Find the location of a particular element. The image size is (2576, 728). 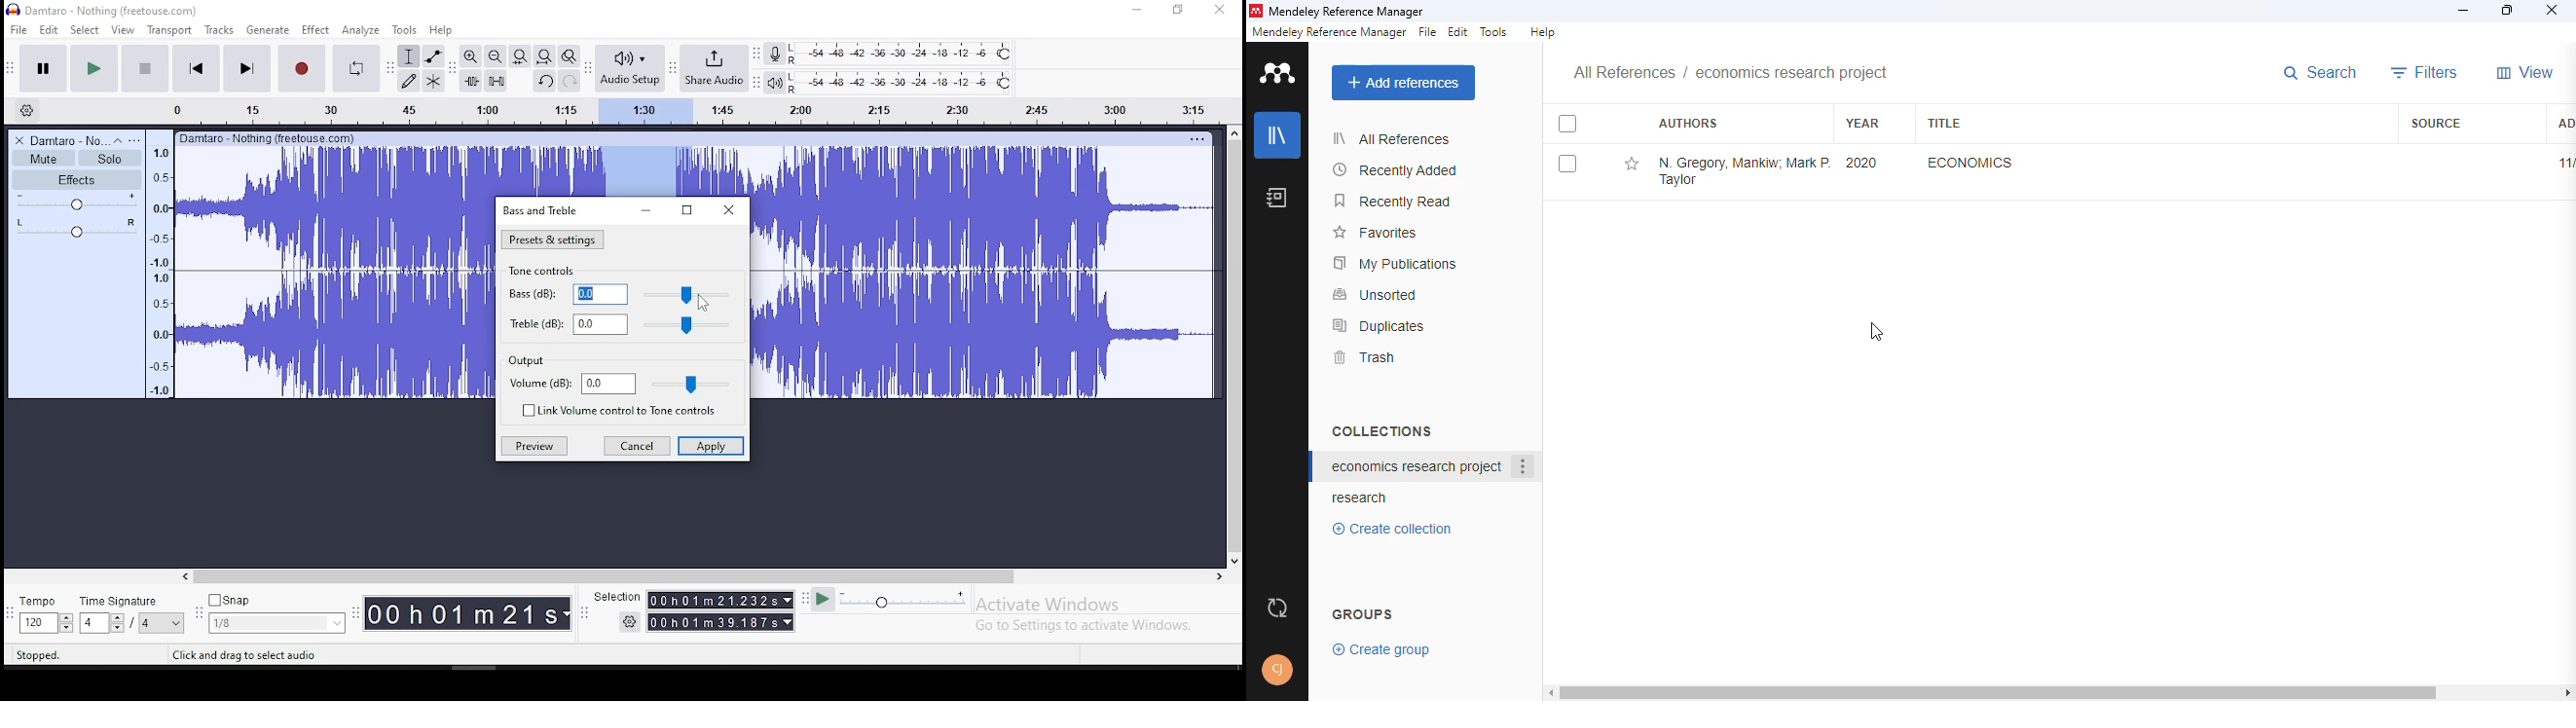

record meter is located at coordinates (775, 53).